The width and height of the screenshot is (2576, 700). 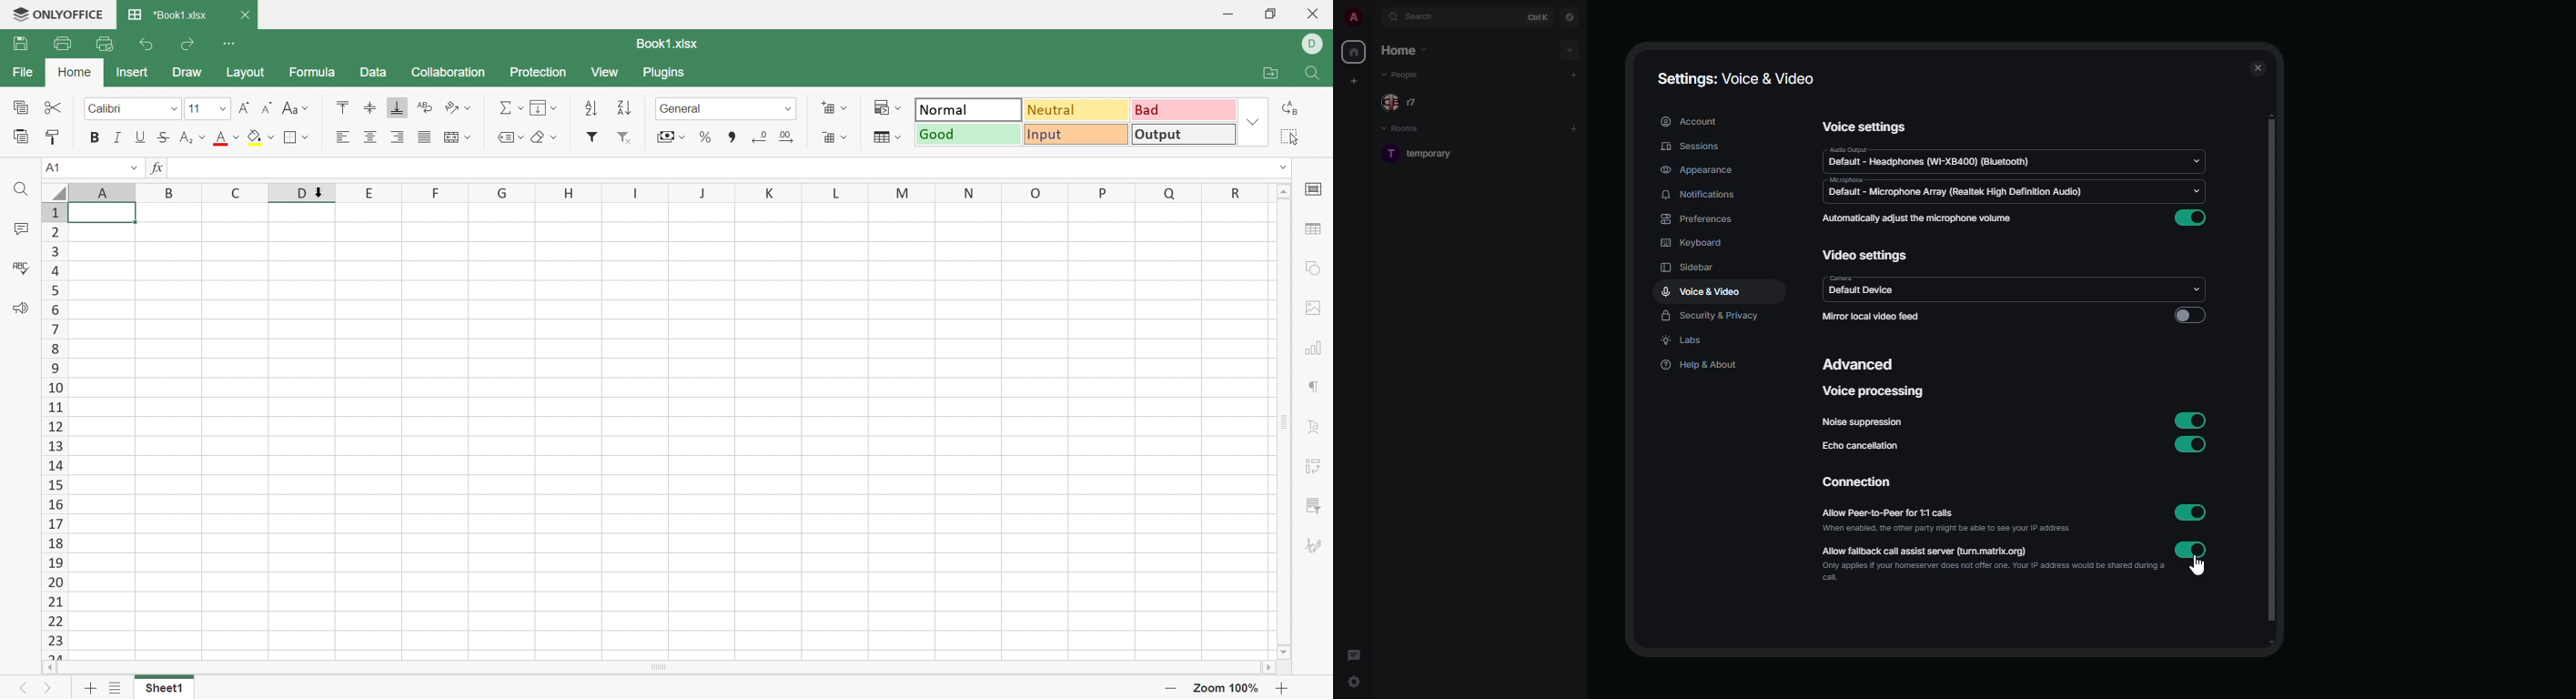 What do you see at coordinates (1690, 123) in the screenshot?
I see `account` at bounding box center [1690, 123].